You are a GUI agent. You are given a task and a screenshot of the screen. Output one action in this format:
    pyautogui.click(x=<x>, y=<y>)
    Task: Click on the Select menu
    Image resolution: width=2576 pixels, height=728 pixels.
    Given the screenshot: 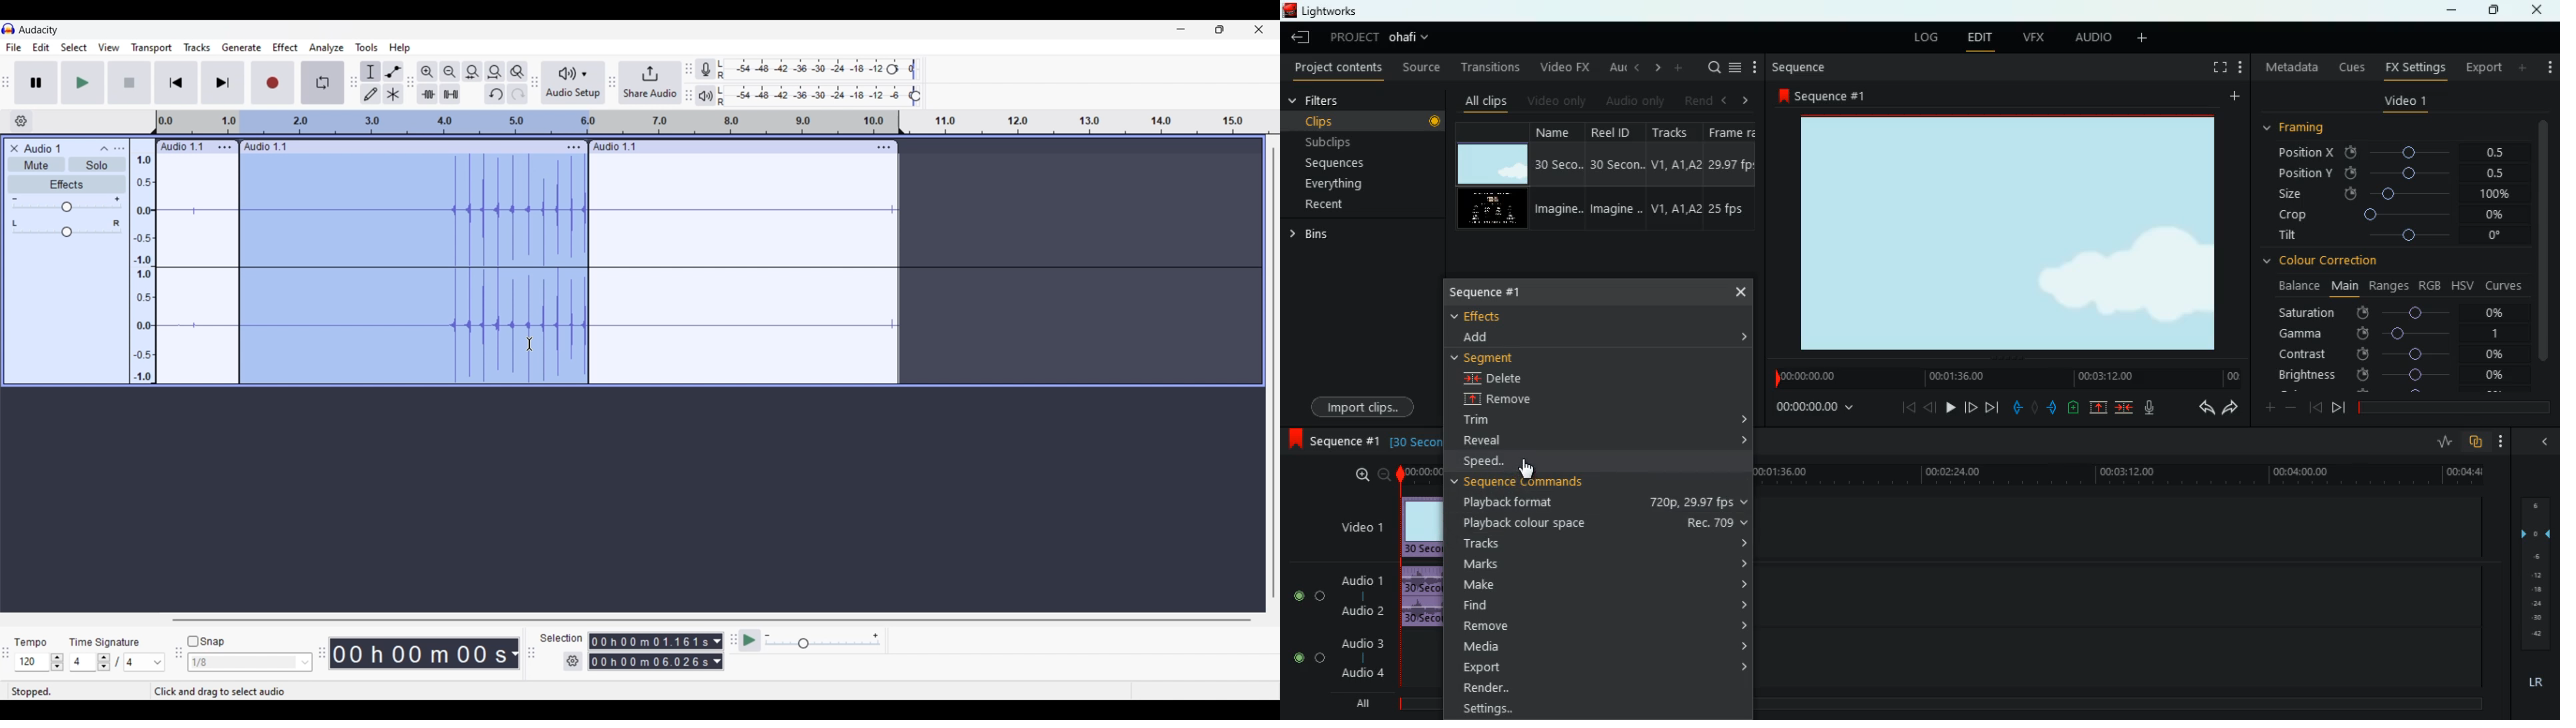 What is the action you would take?
    pyautogui.click(x=74, y=47)
    